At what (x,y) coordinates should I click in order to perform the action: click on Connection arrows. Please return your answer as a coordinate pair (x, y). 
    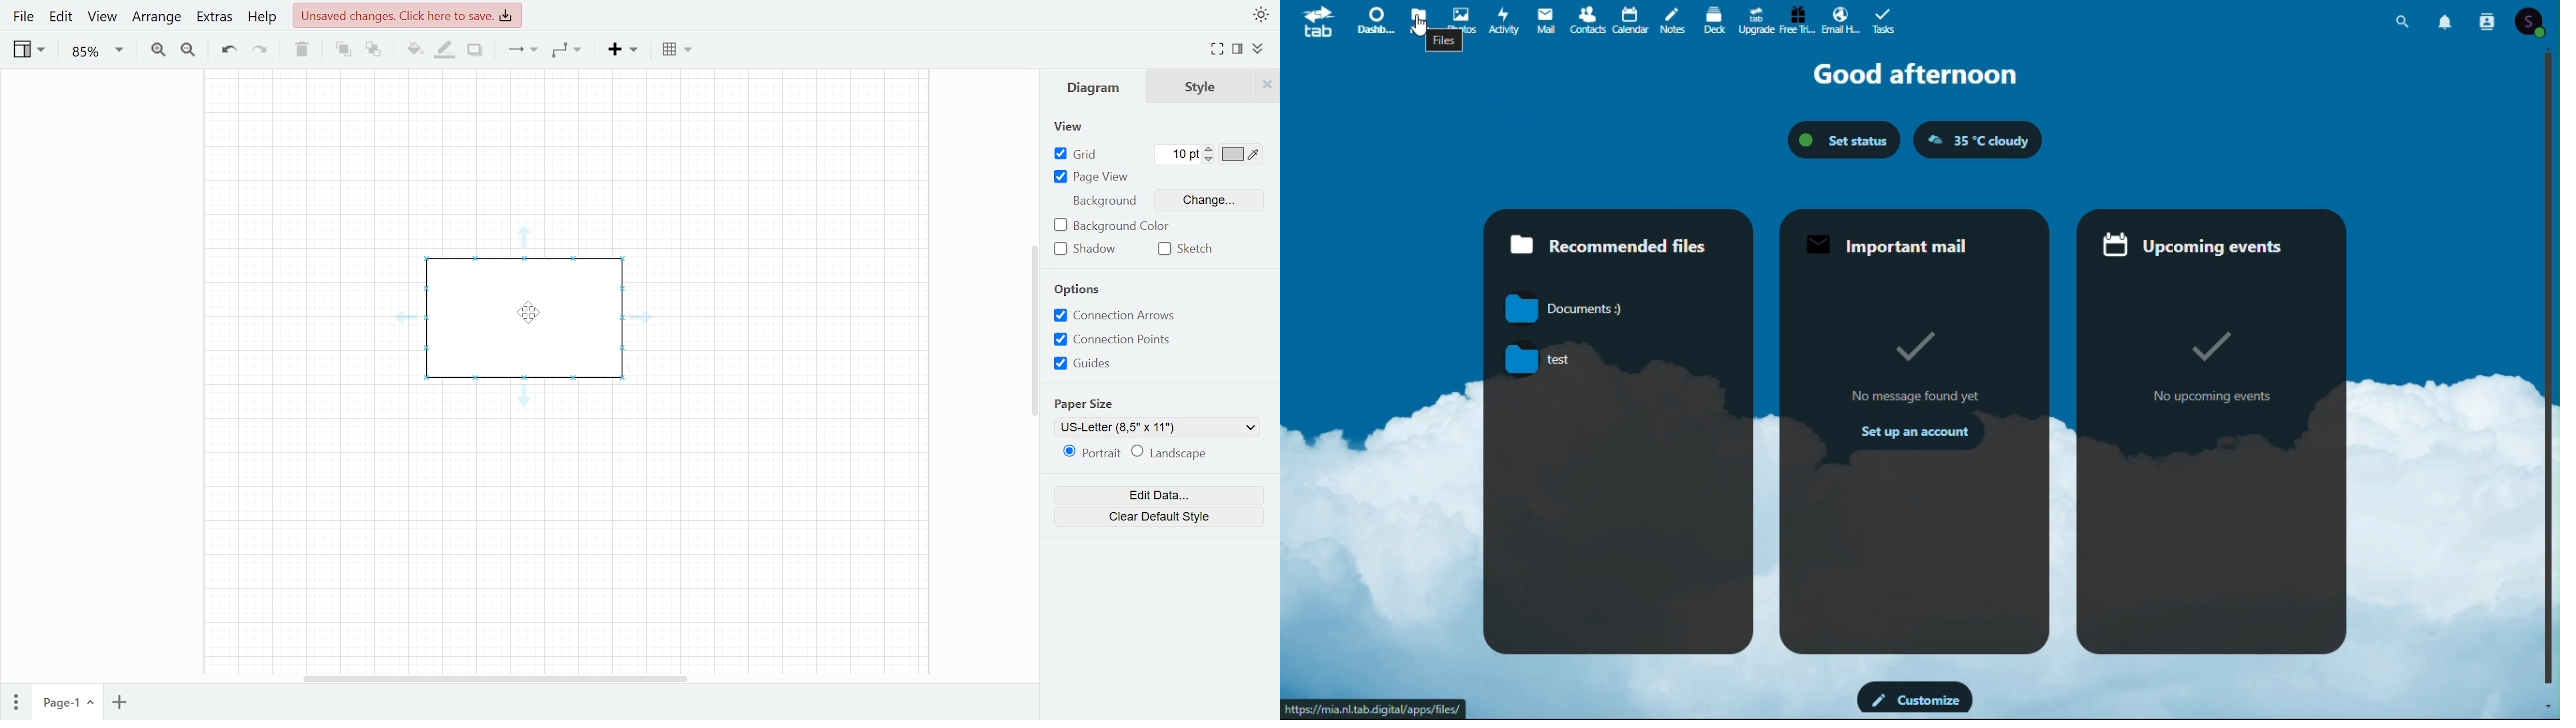
    Looking at the image, I should click on (1129, 316).